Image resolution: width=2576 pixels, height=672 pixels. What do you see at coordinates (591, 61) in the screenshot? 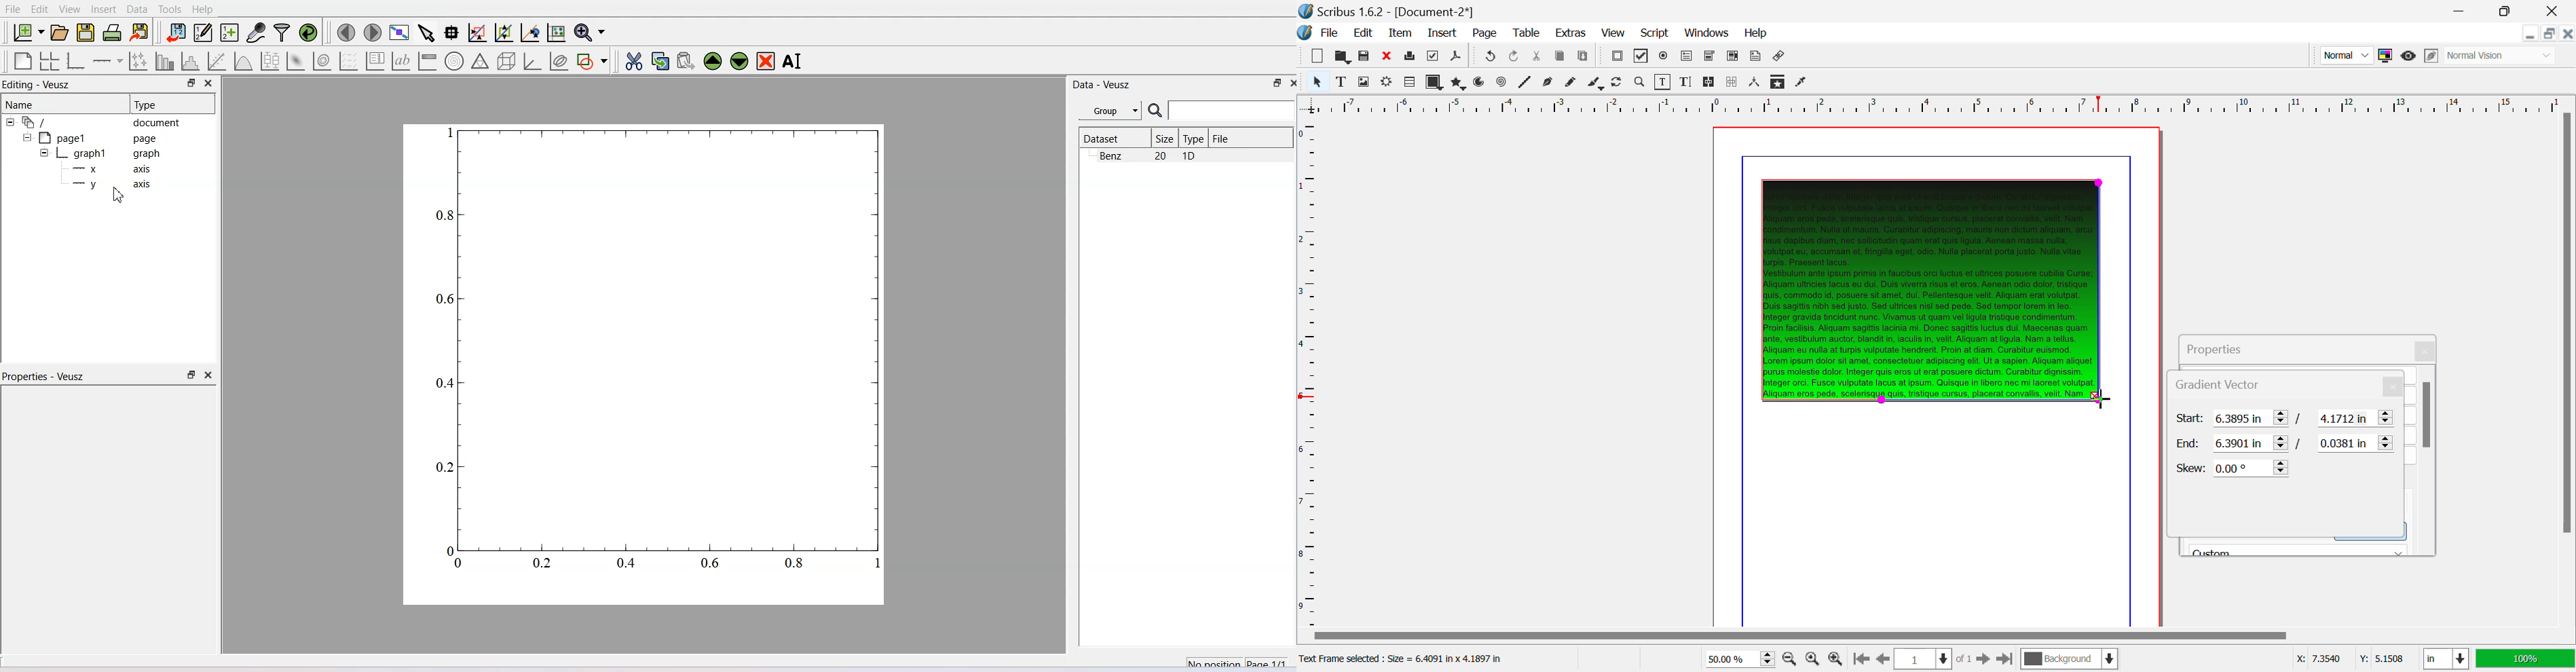
I see `Add shape to the plot` at bounding box center [591, 61].